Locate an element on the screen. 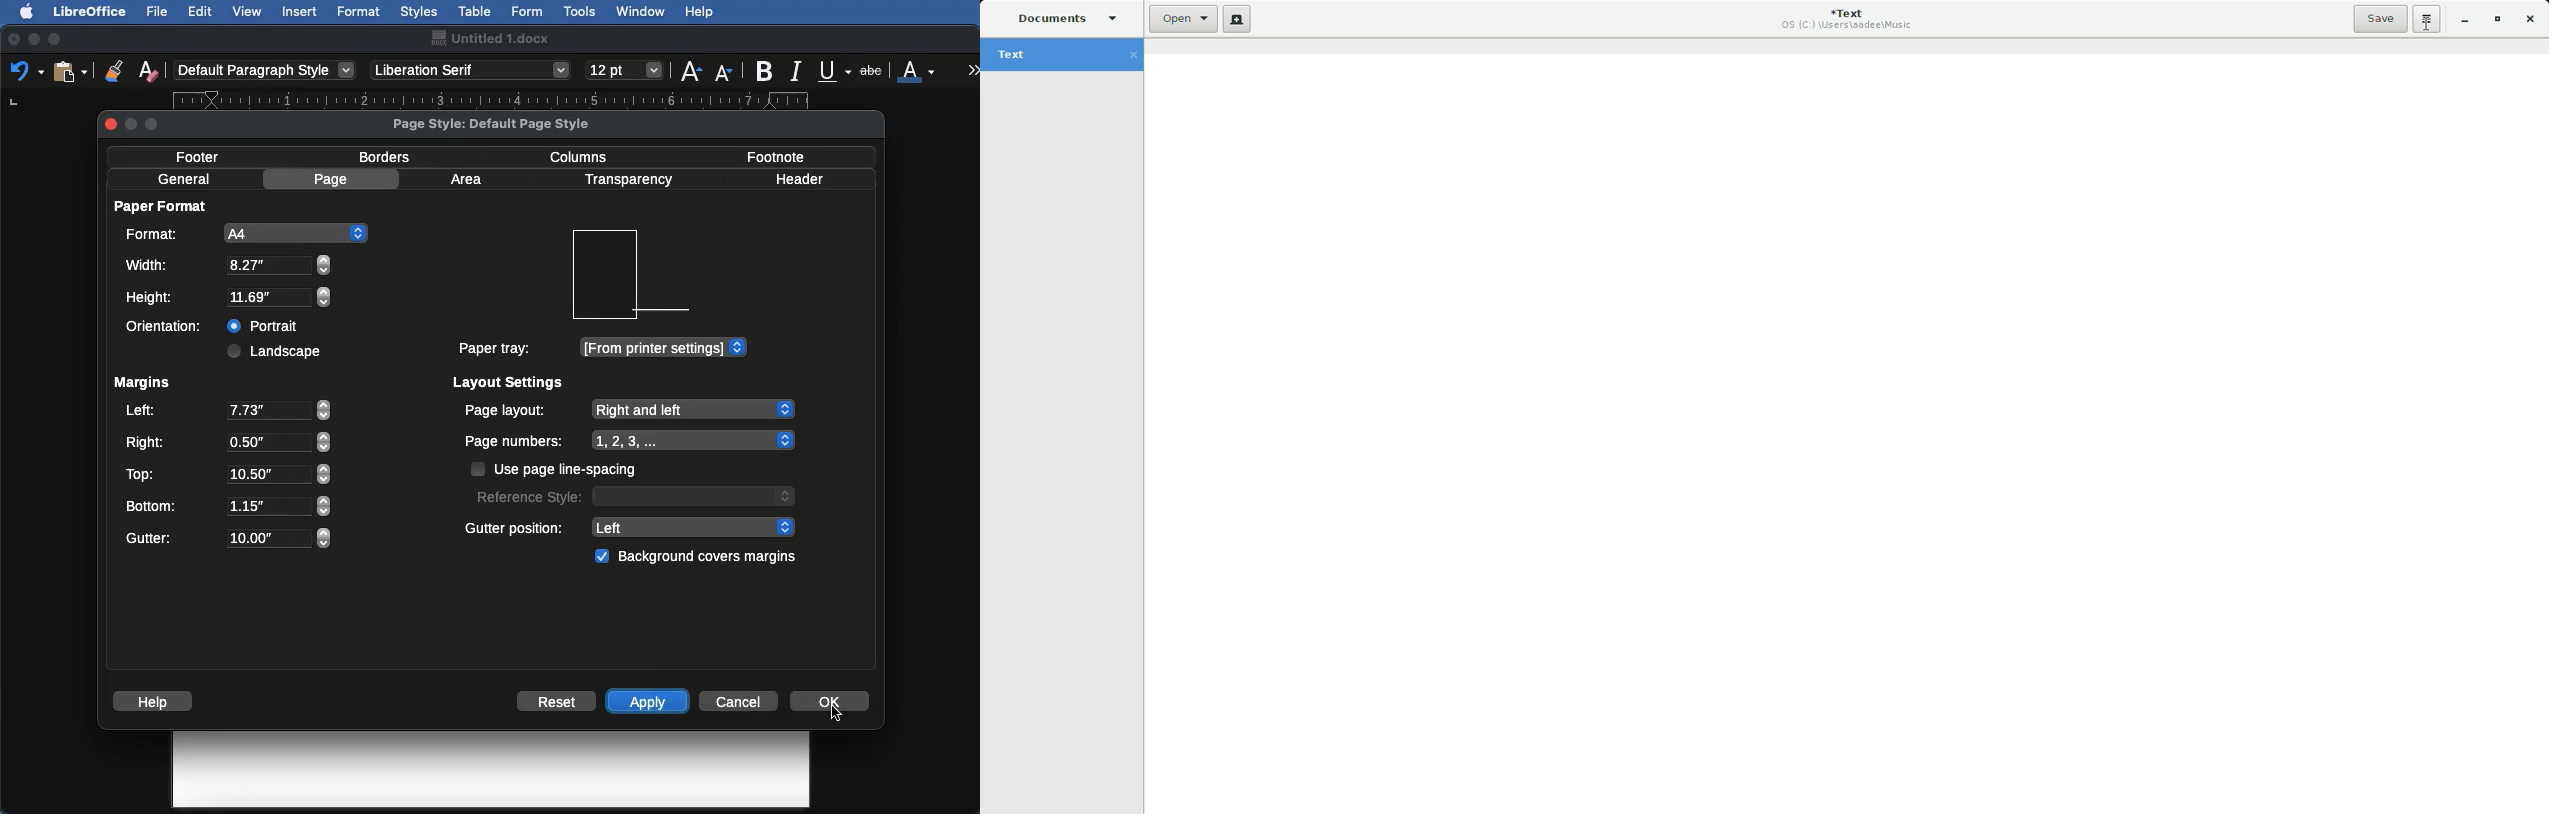 Image resolution: width=2576 pixels, height=840 pixels. Margins is located at coordinates (141, 383).